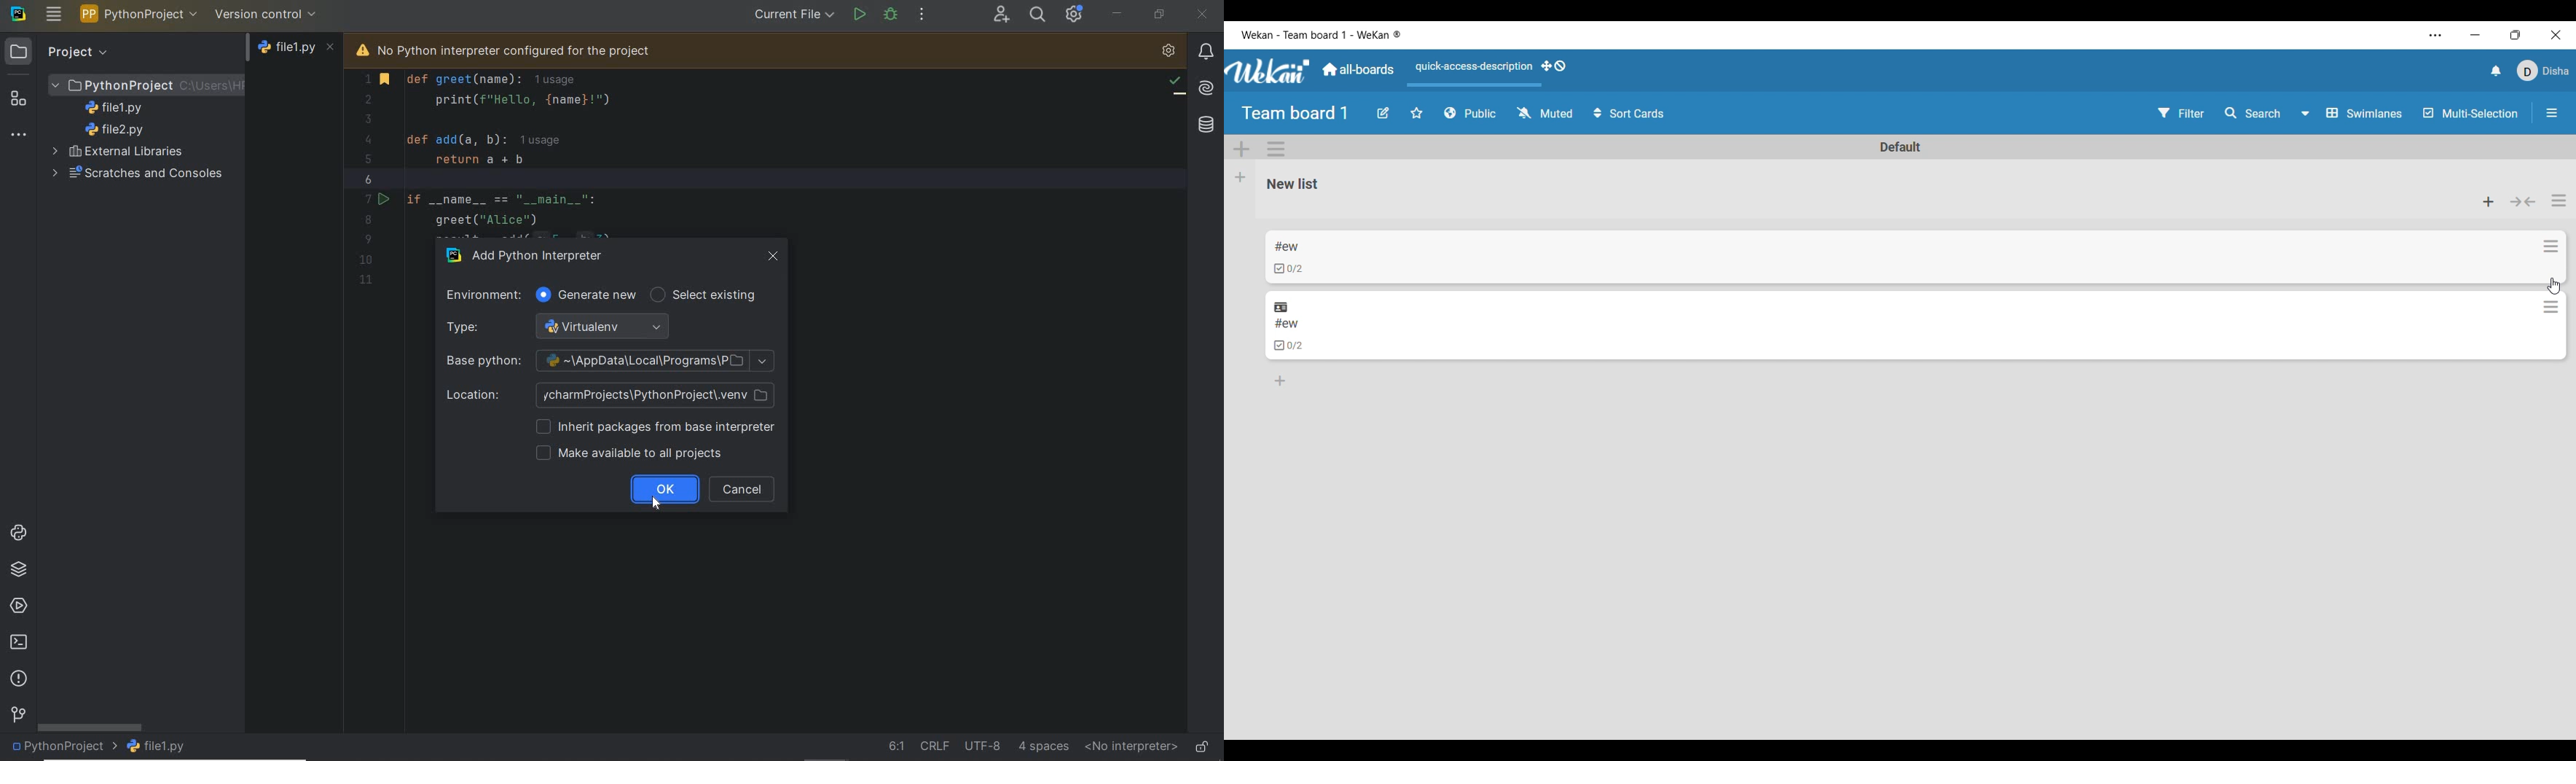 This screenshot has width=2576, height=784. I want to click on terminal, so click(20, 643).